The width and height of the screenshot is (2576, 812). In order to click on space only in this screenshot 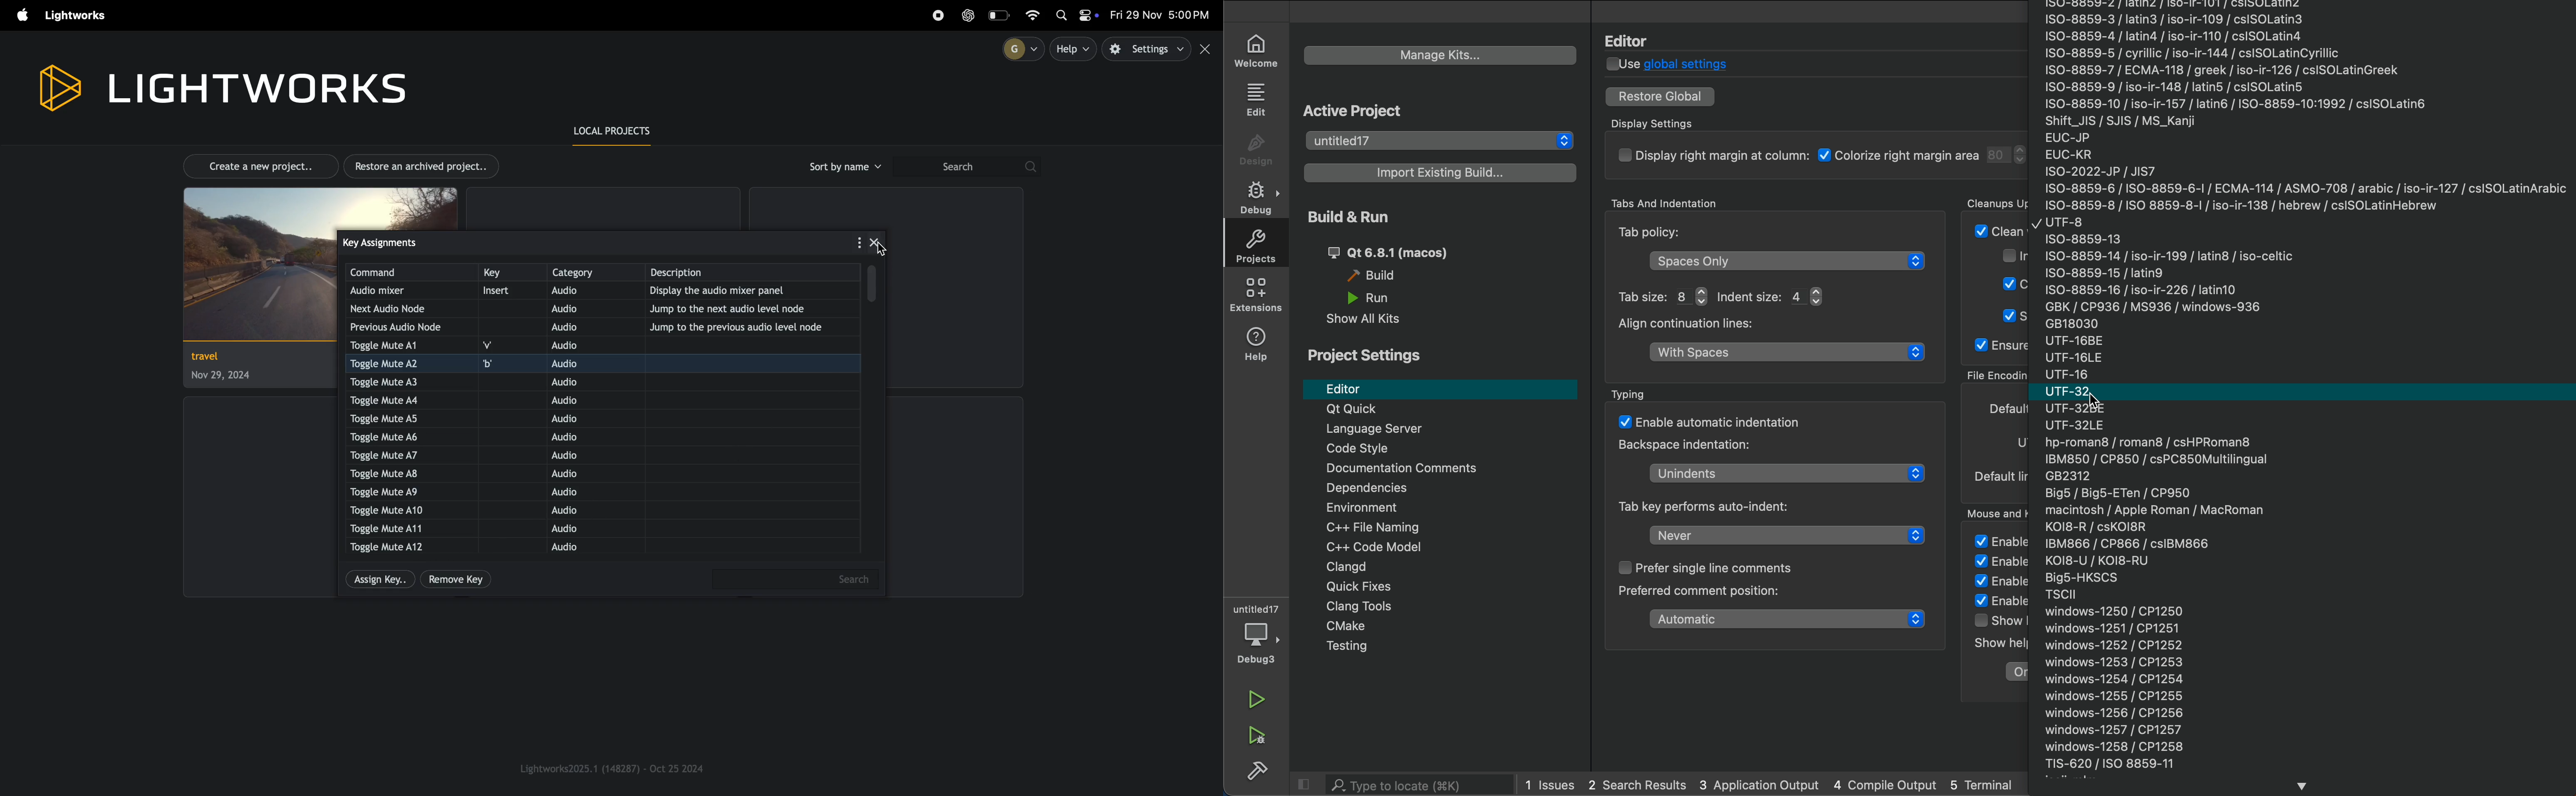, I will do `click(1787, 261)`.